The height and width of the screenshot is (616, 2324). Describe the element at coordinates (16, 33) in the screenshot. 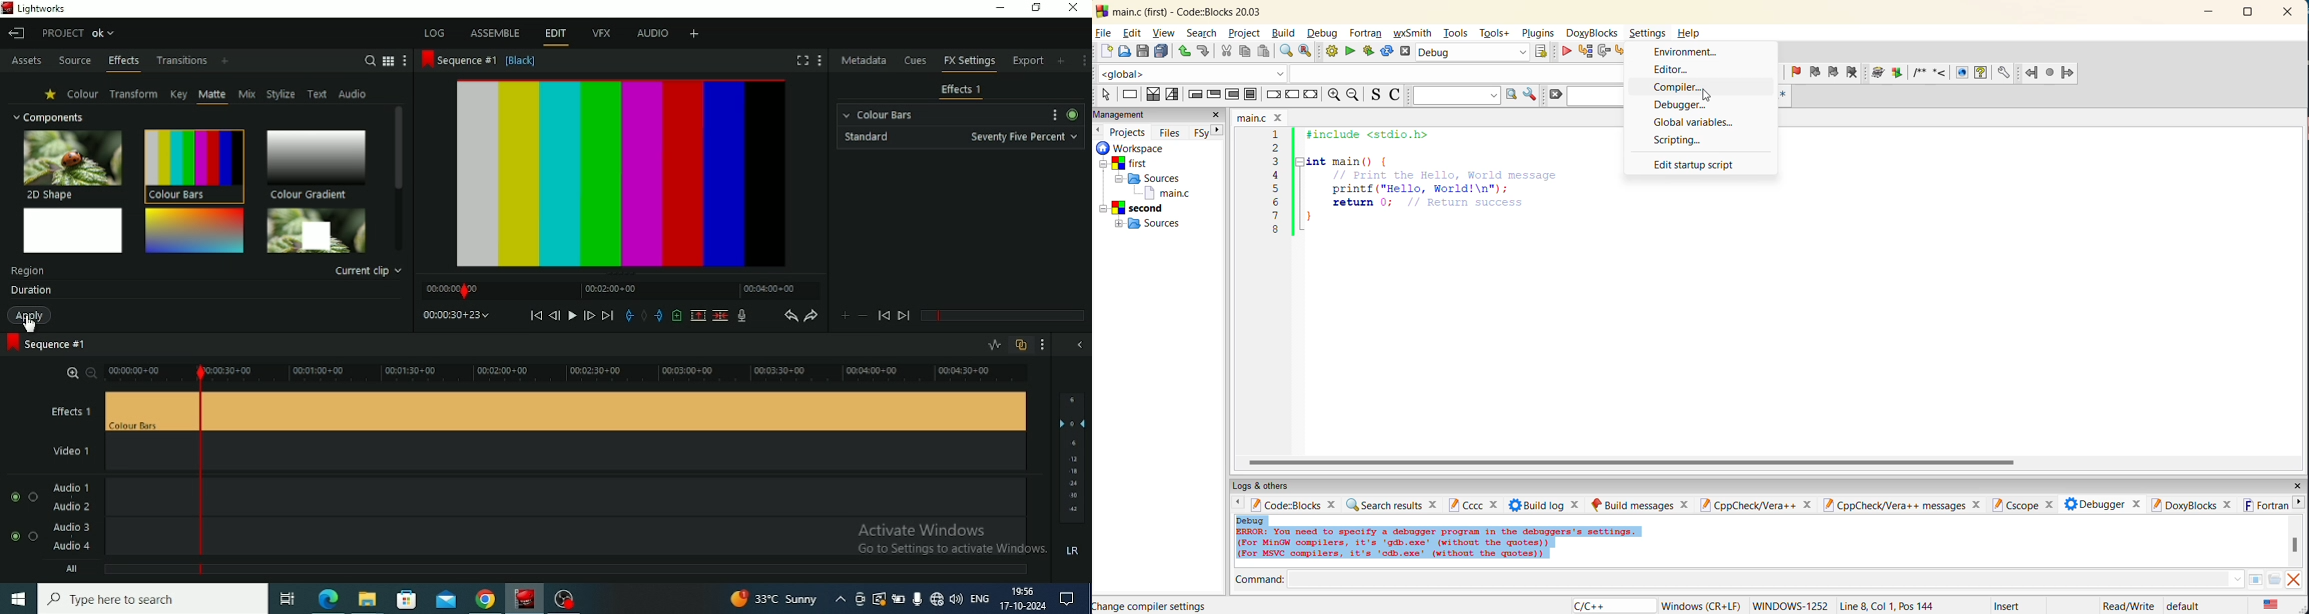

I see `Exit` at that location.